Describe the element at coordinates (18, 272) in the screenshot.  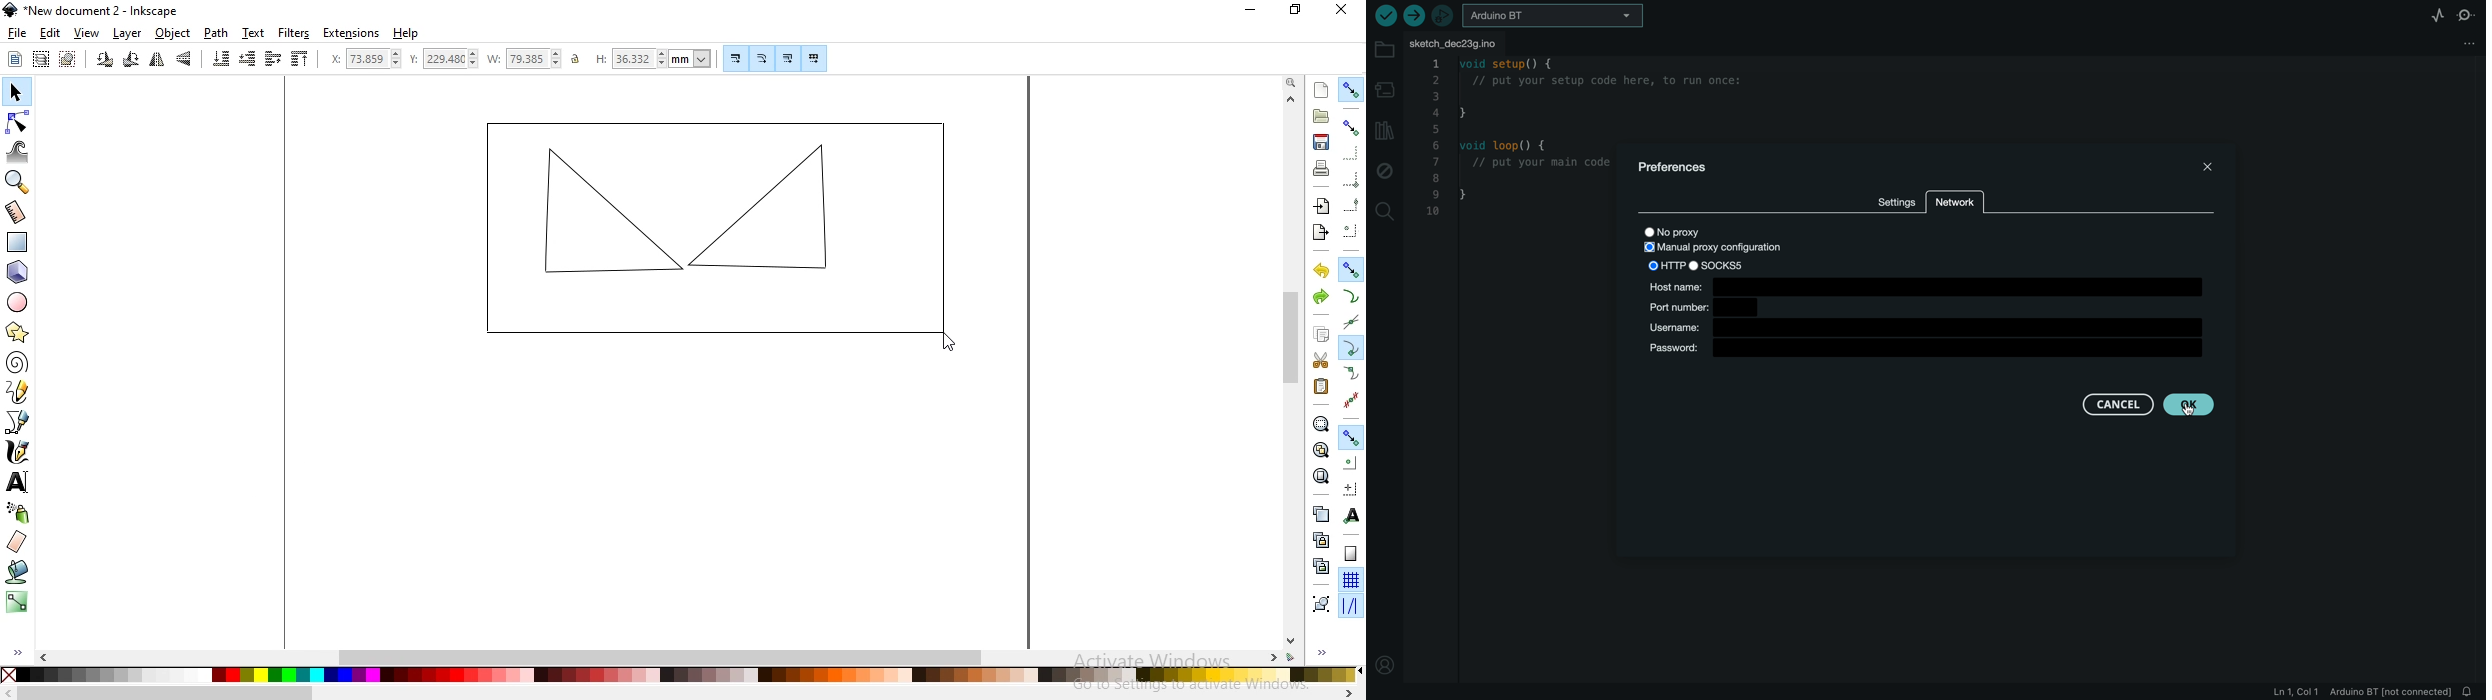
I see `create 3d object` at that location.